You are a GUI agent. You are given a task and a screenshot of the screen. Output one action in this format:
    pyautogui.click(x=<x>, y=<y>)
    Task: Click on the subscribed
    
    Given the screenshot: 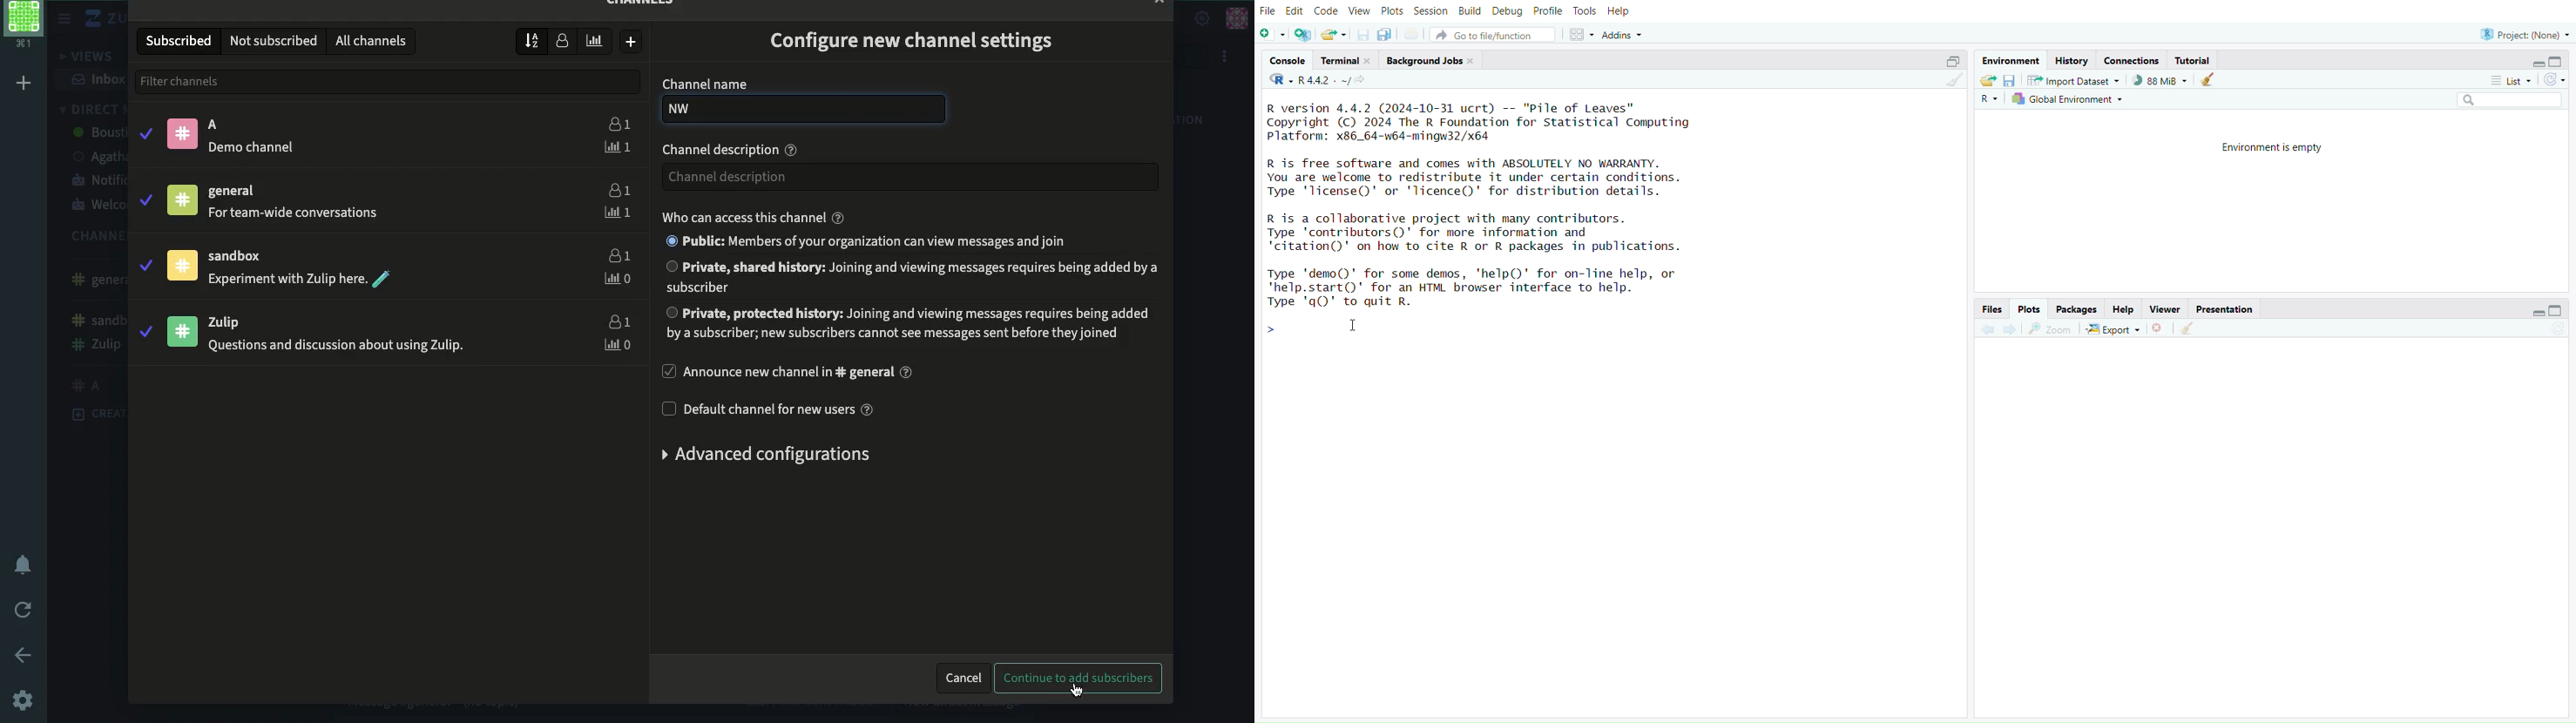 What is the action you would take?
    pyautogui.click(x=180, y=40)
    